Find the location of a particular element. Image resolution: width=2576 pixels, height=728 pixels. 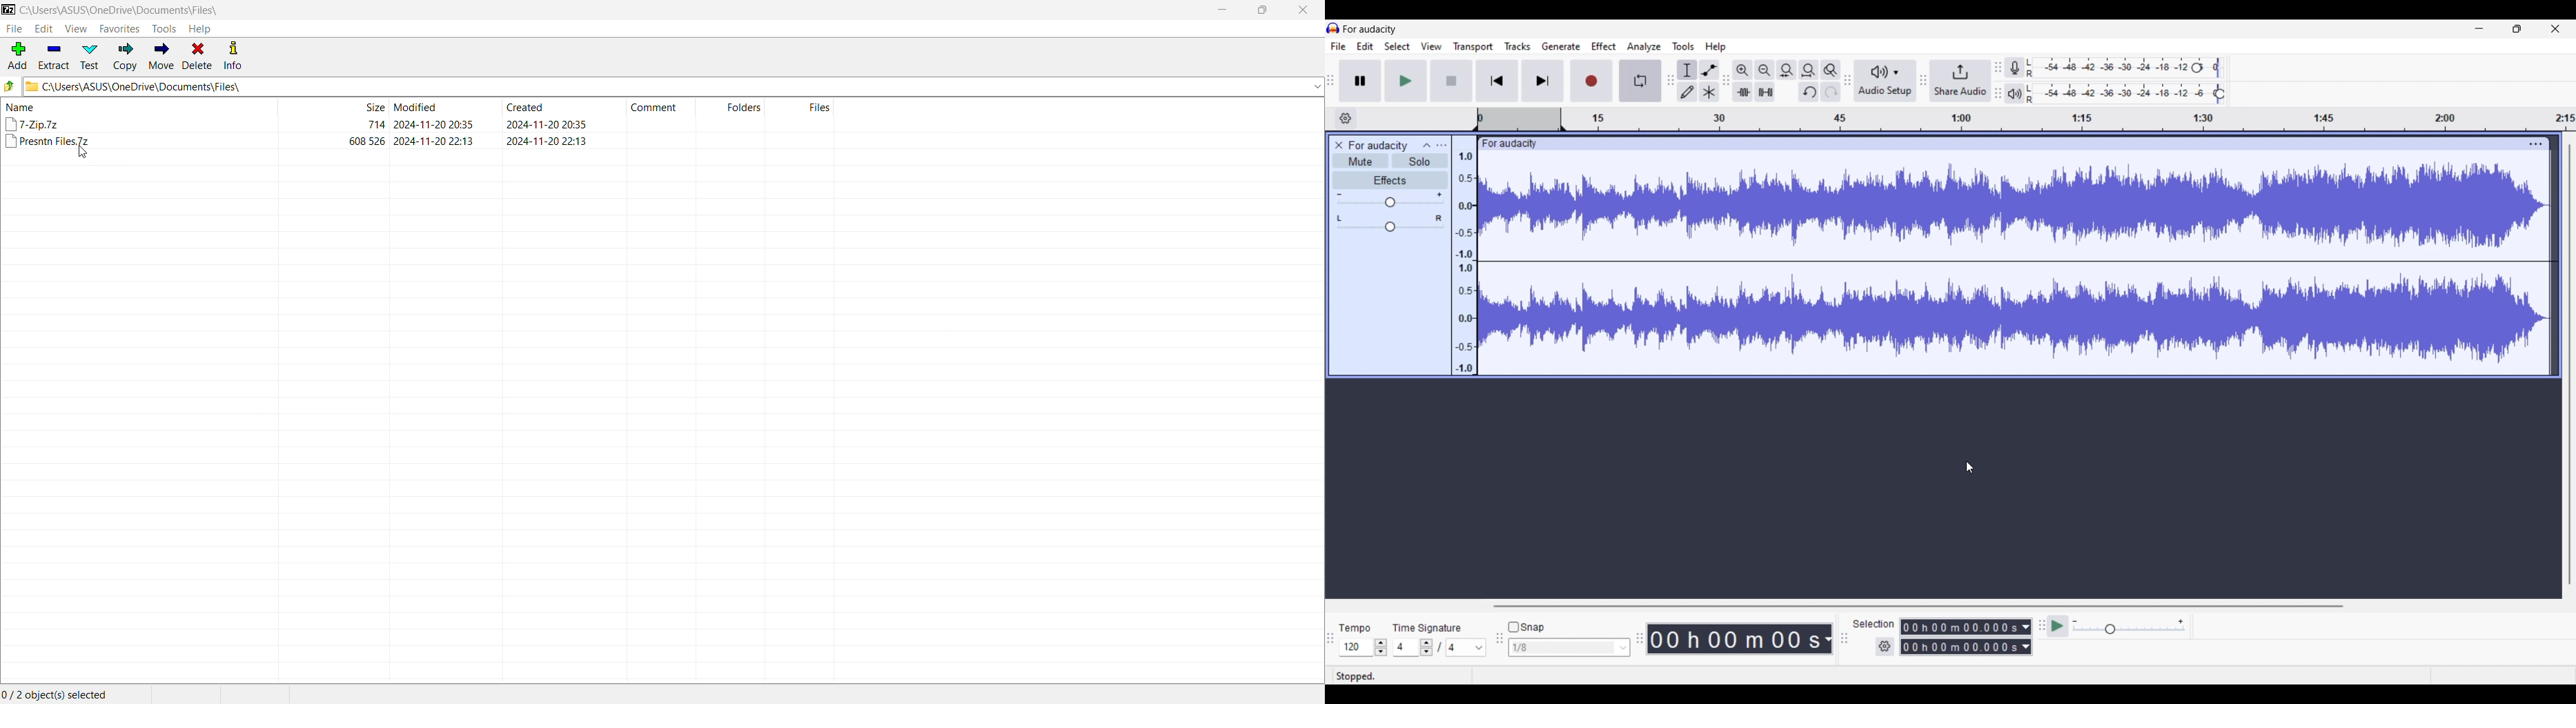

Show interface in a smaller tab is located at coordinates (2517, 29).